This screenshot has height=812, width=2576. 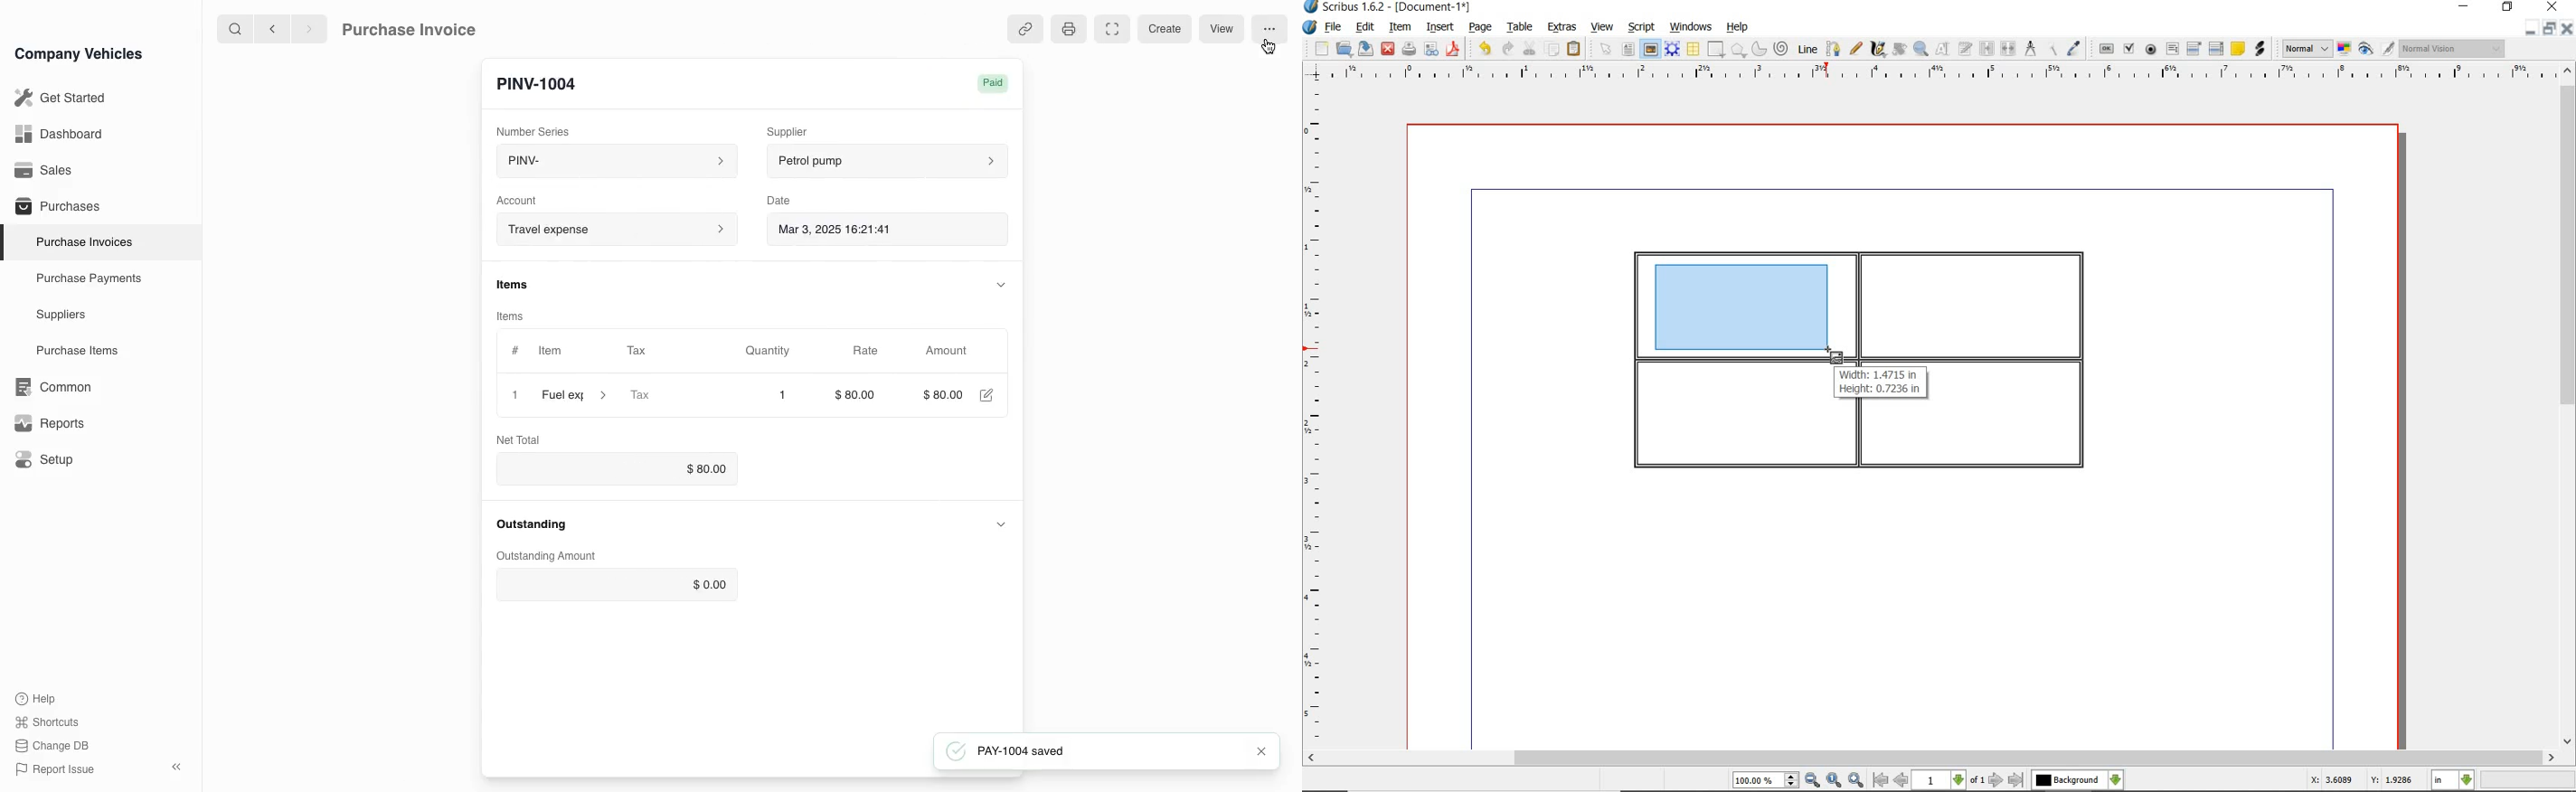 What do you see at coordinates (543, 127) in the screenshot?
I see `Number Series` at bounding box center [543, 127].